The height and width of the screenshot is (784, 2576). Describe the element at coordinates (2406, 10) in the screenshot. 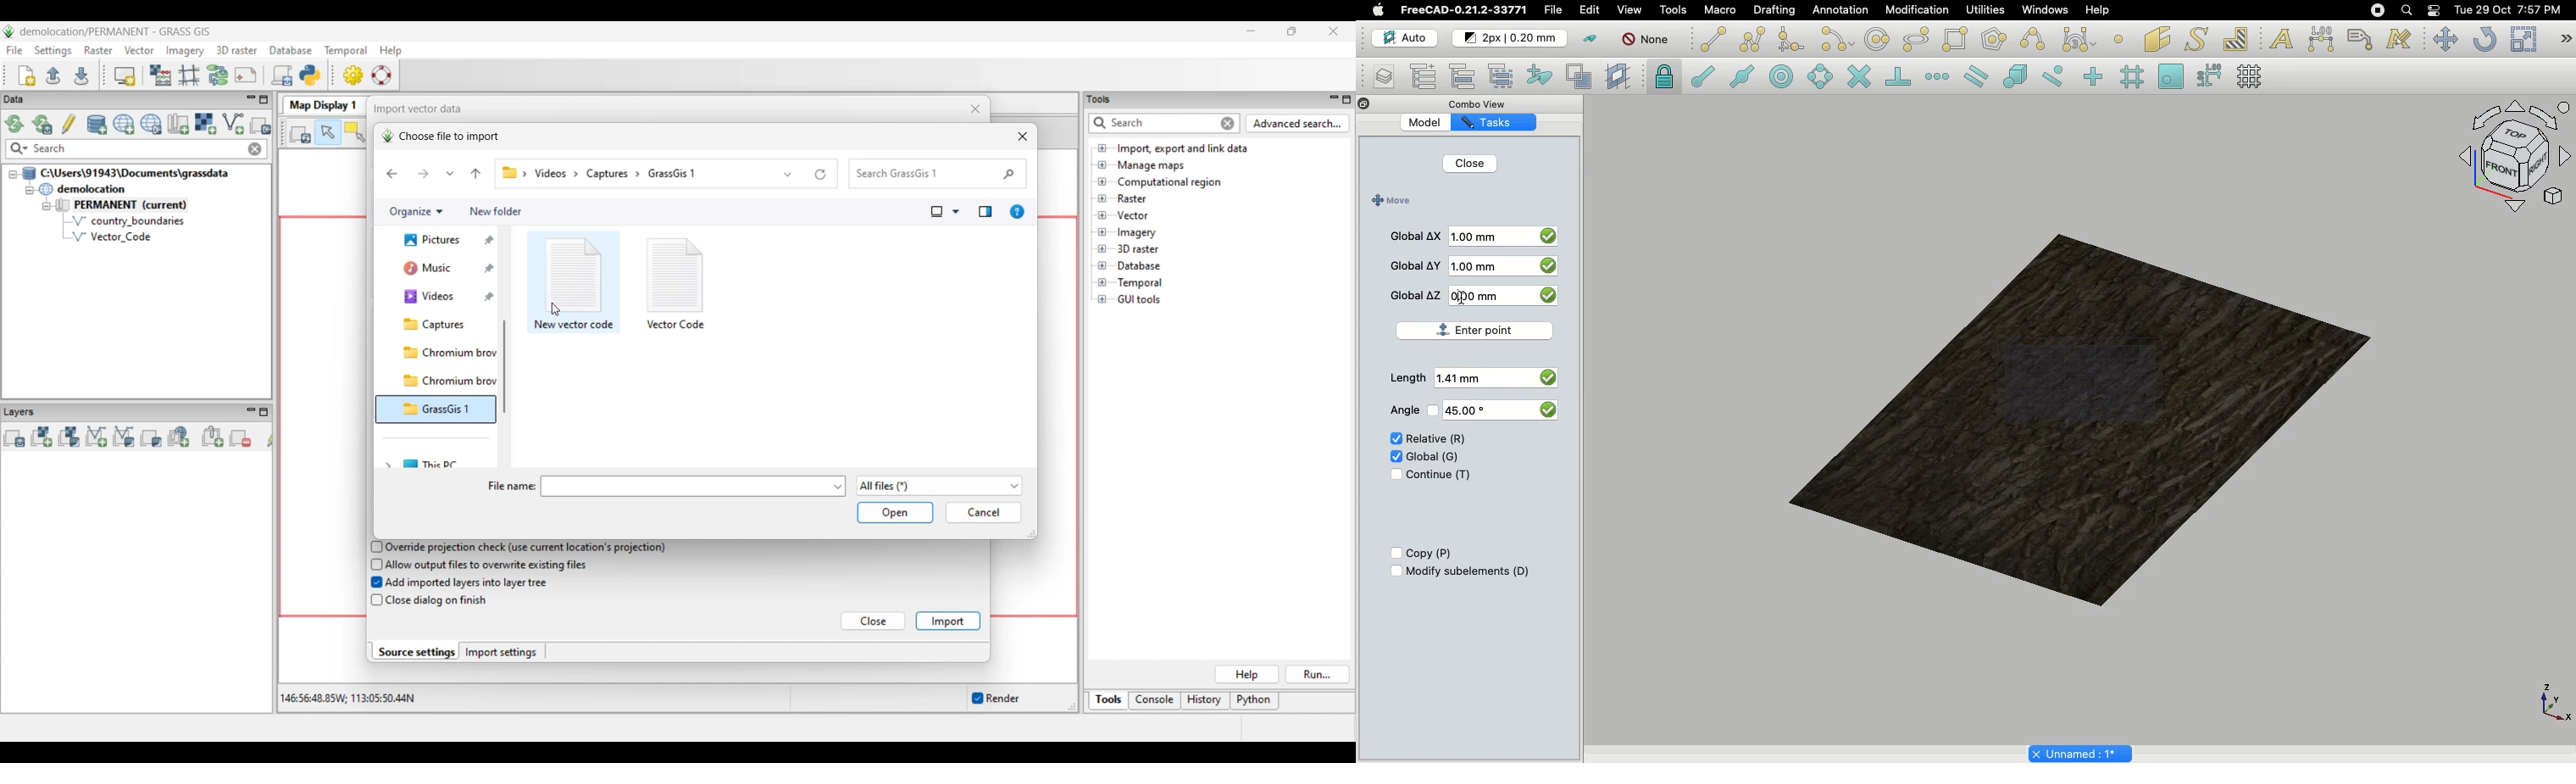

I see `Search` at that location.